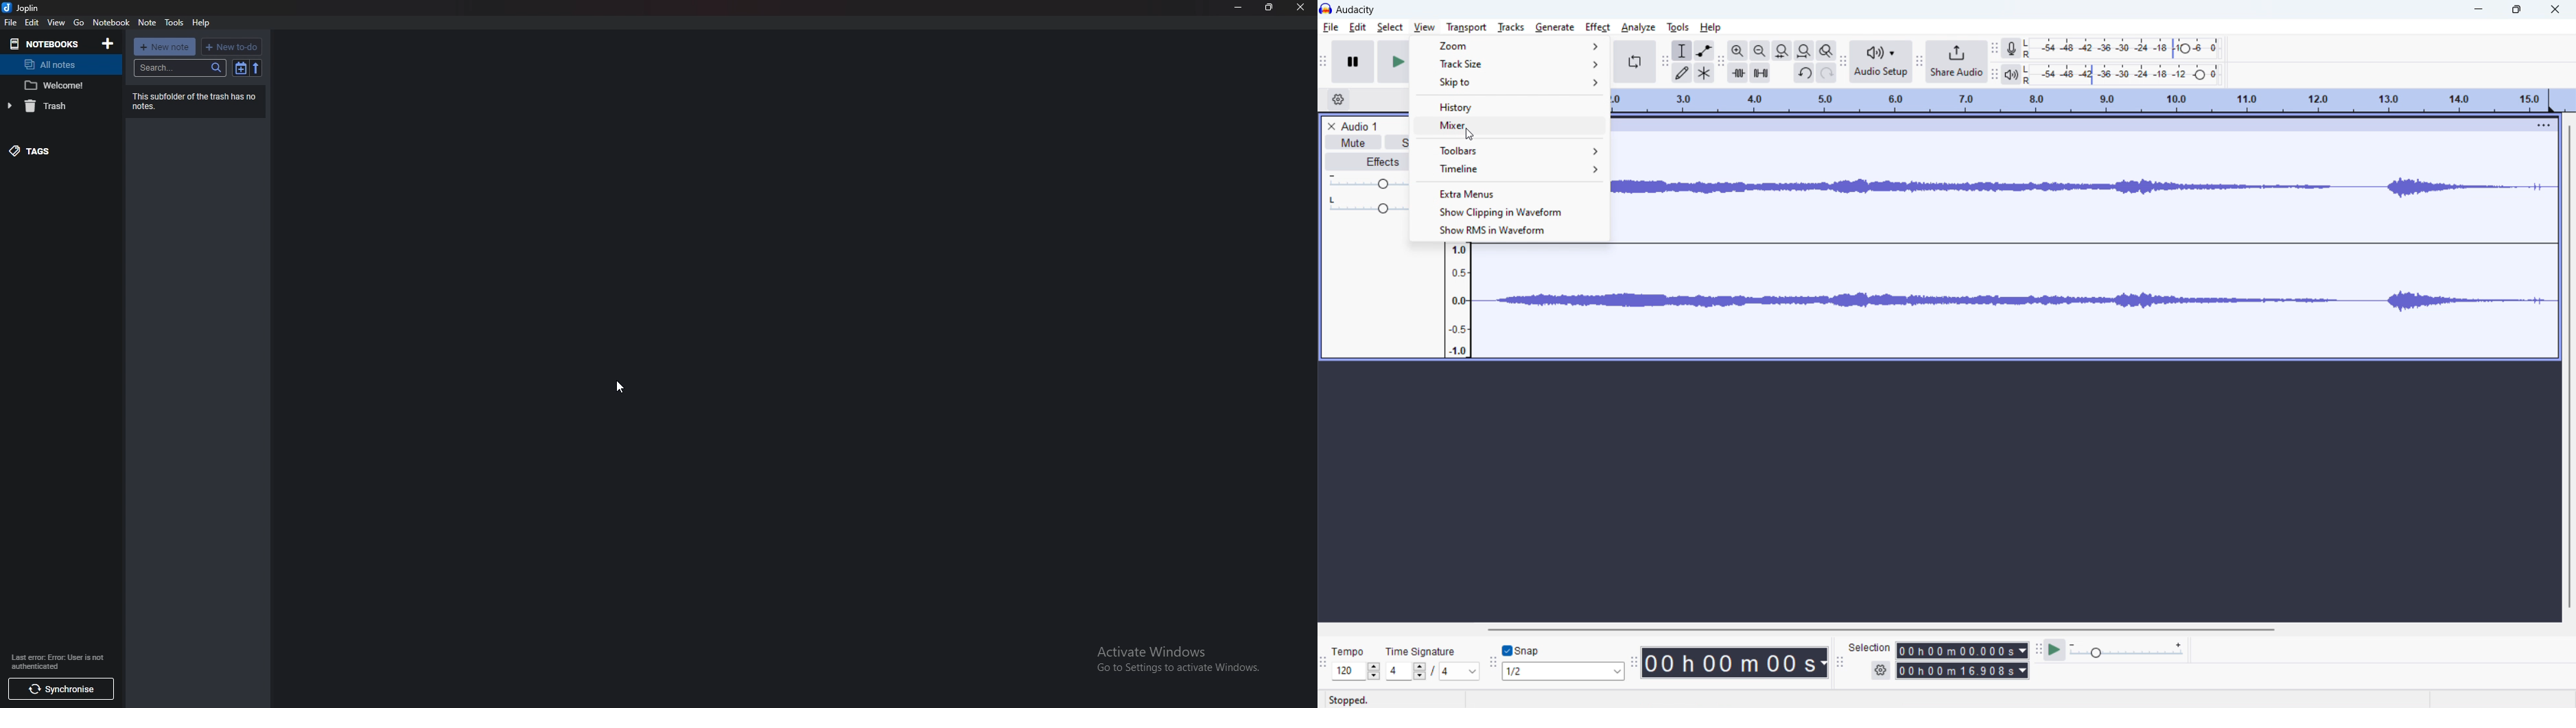  I want to click on Synchronize, so click(62, 690).